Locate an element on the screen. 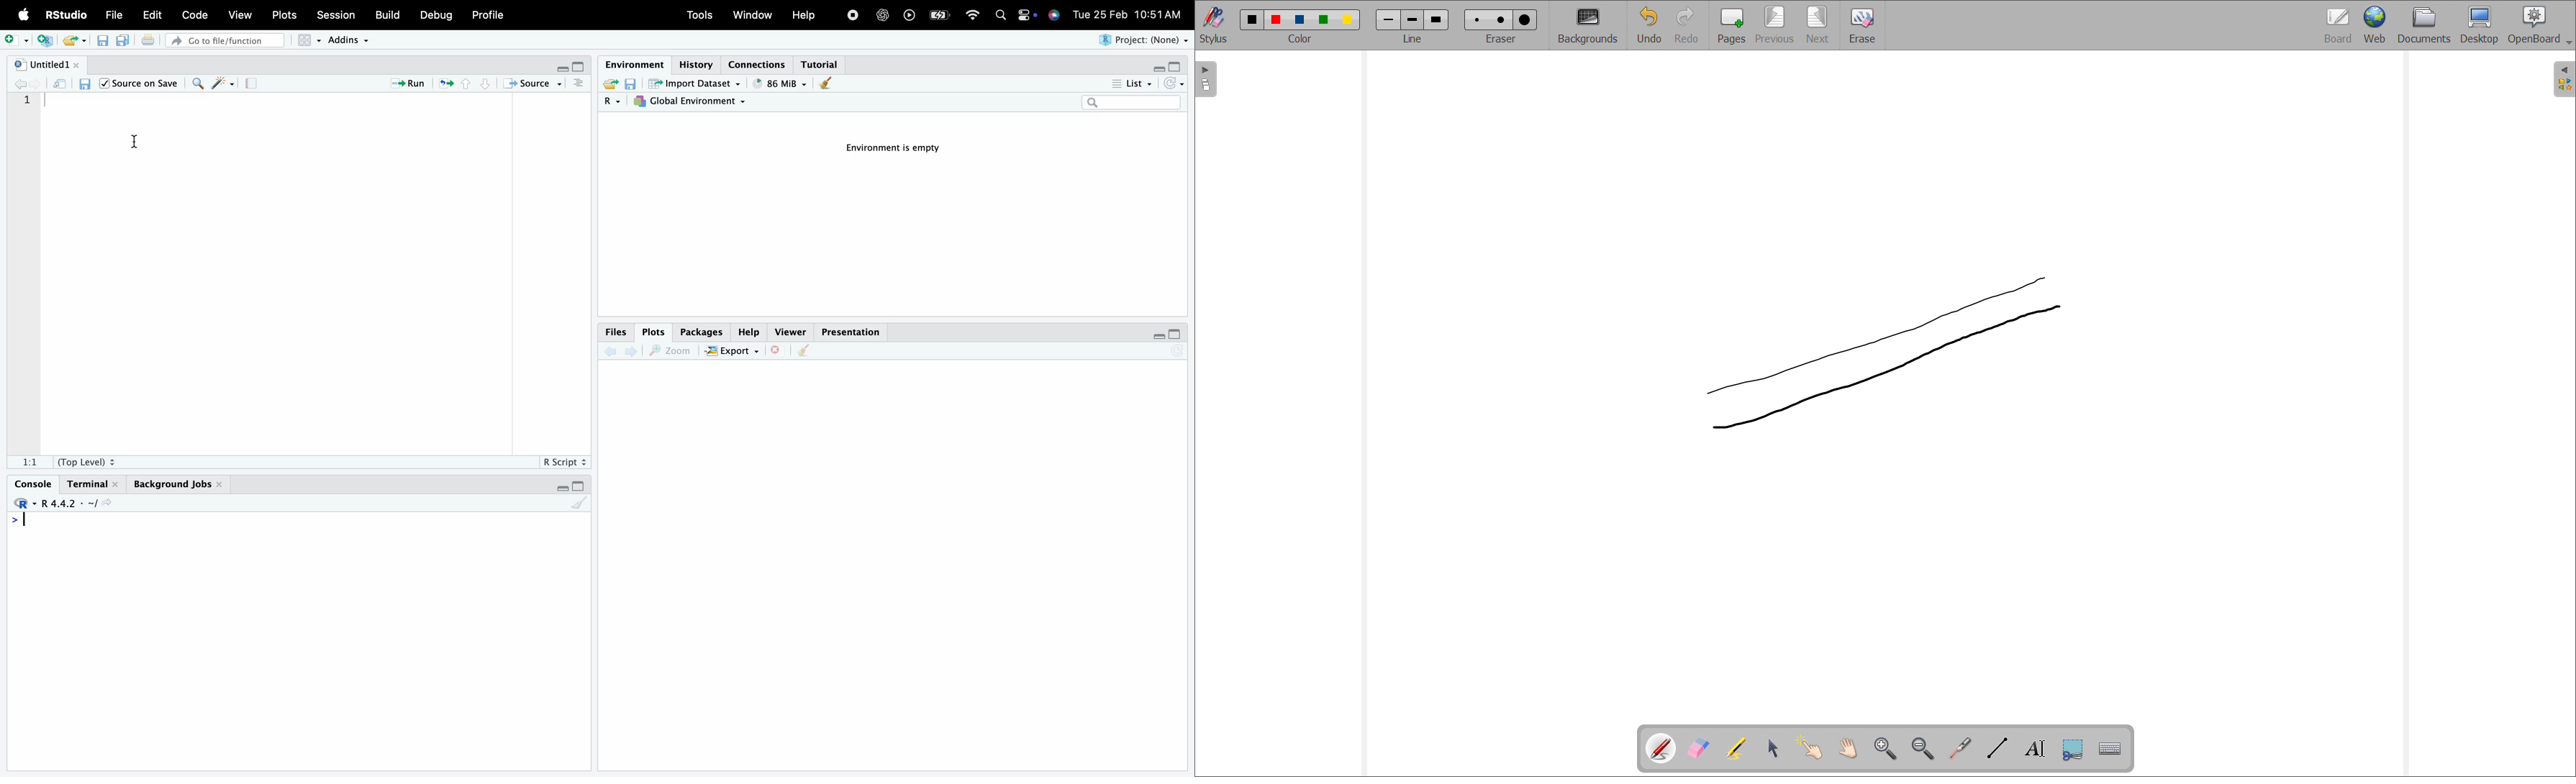  color is located at coordinates (1302, 19).